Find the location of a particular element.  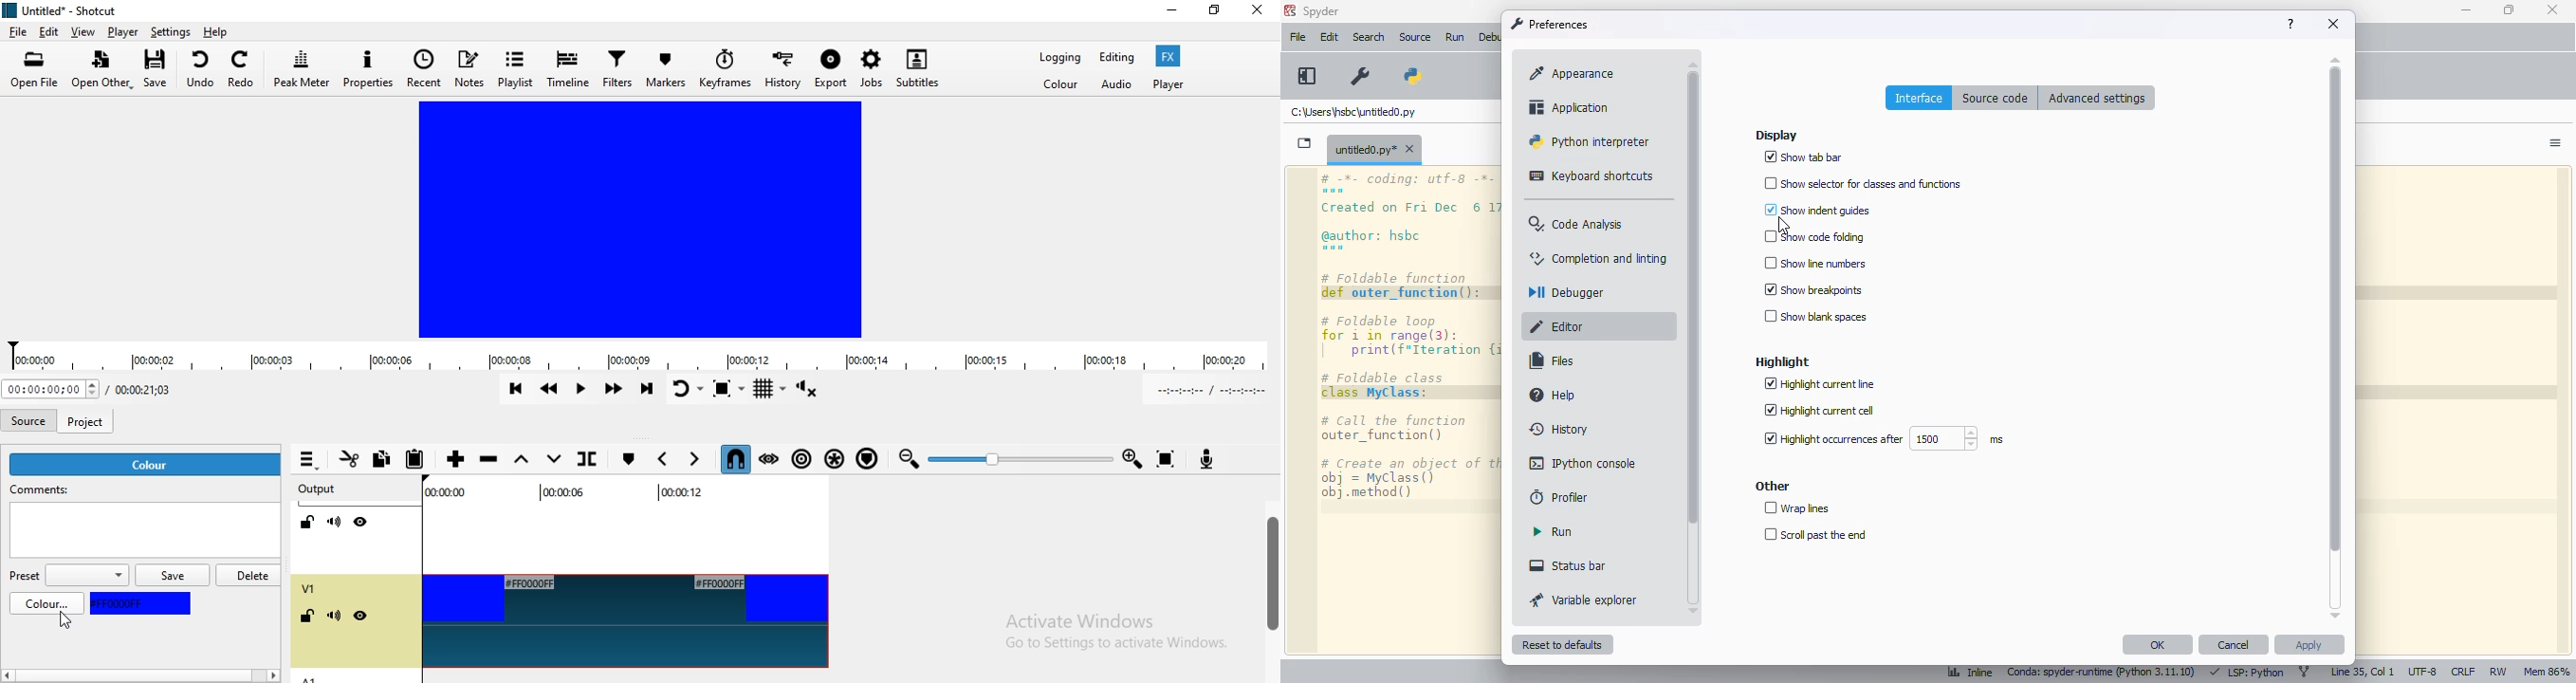

status bar is located at coordinates (1567, 565).